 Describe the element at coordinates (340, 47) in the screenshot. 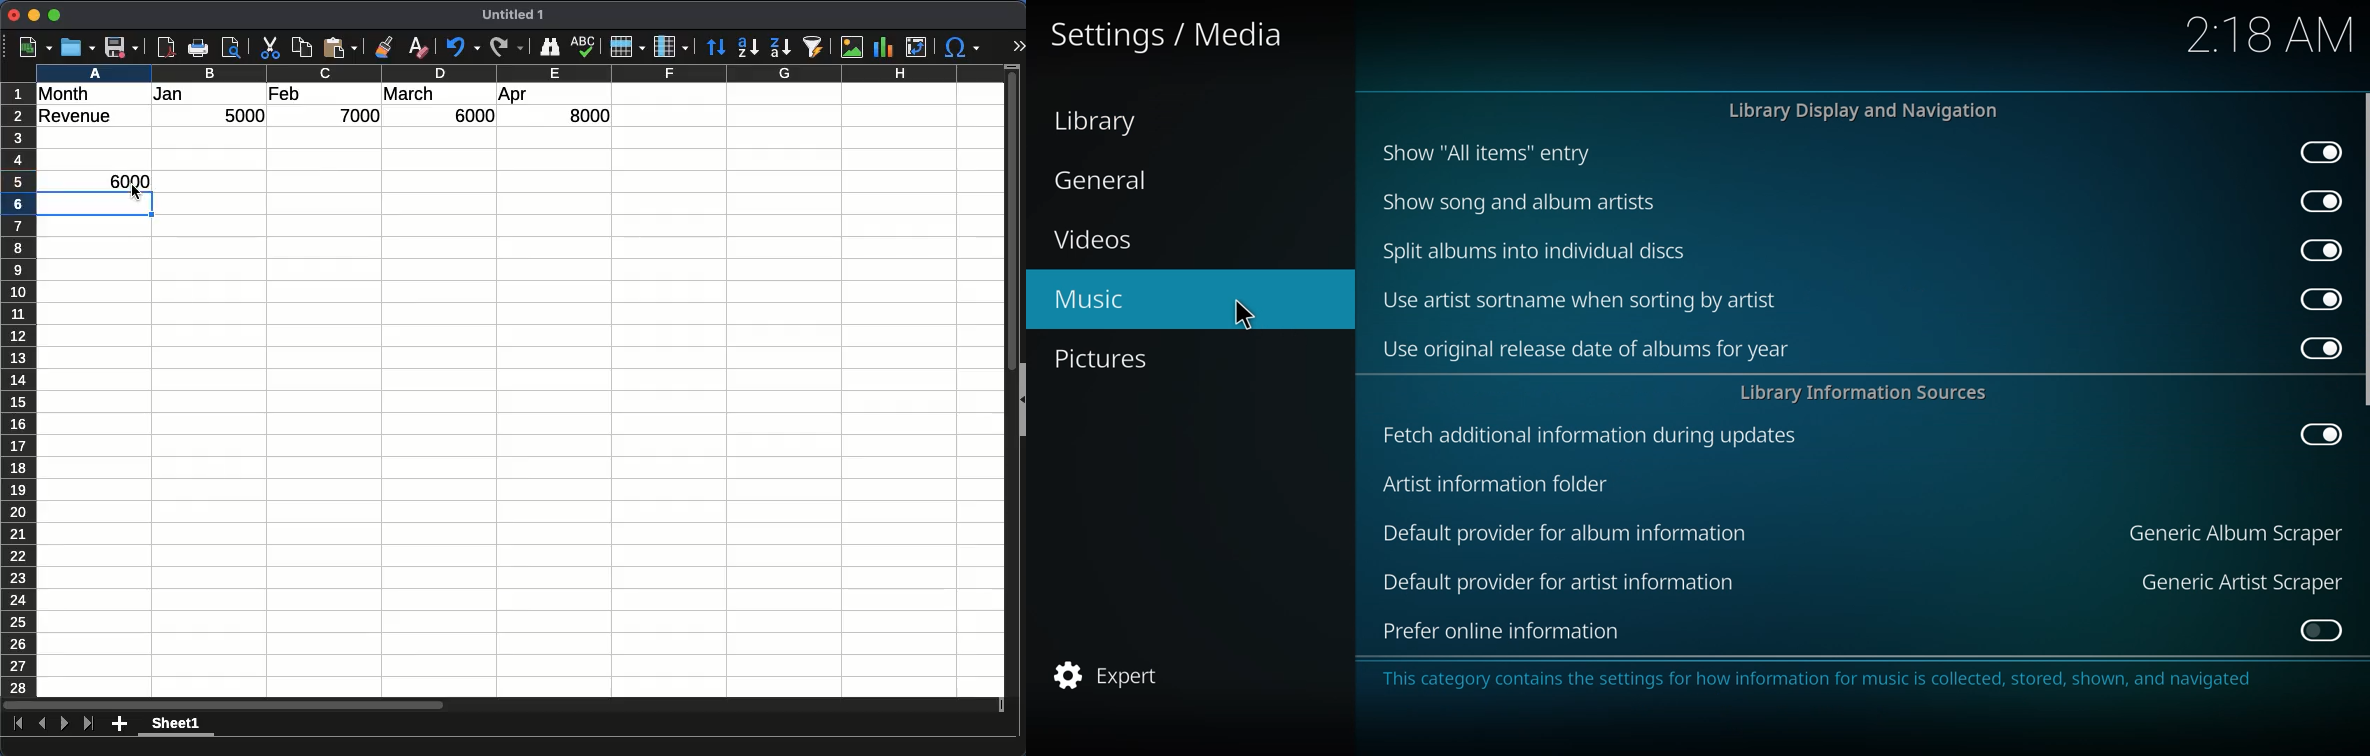

I see `paste` at that location.